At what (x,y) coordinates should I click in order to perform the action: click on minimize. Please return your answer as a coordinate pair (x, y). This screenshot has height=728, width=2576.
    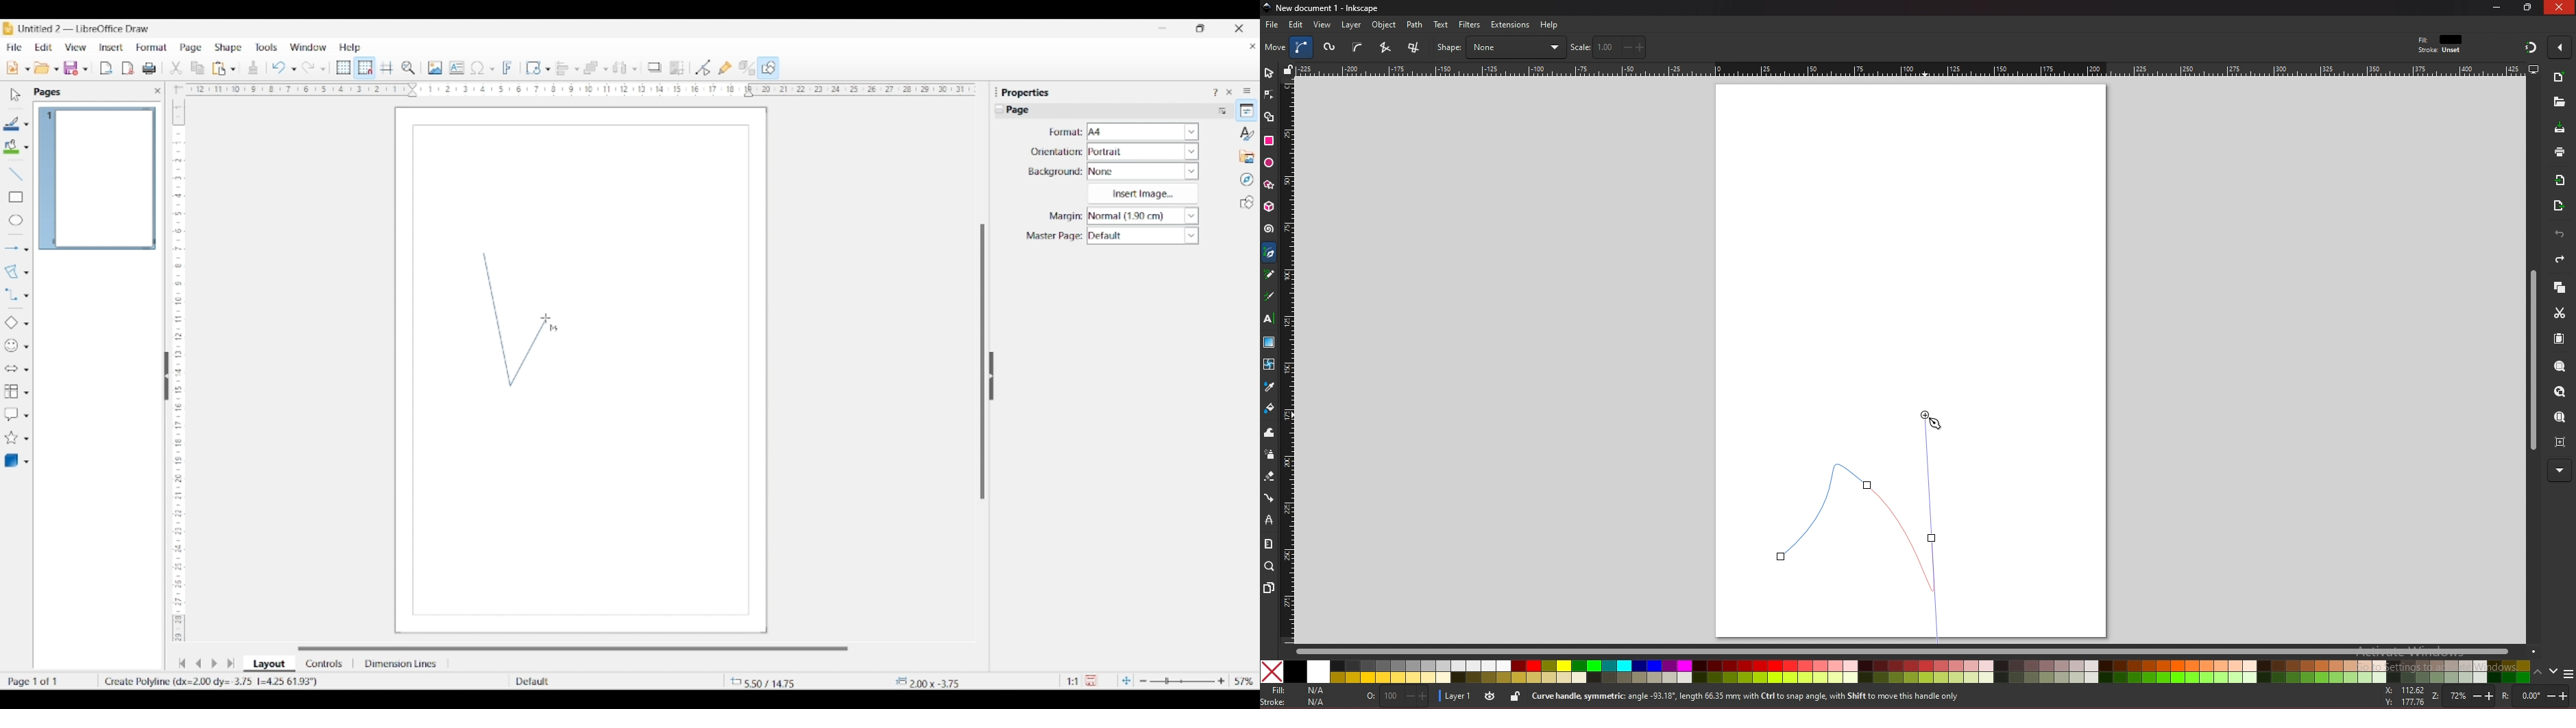
    Looking at the image, I should click on (2497, 7).